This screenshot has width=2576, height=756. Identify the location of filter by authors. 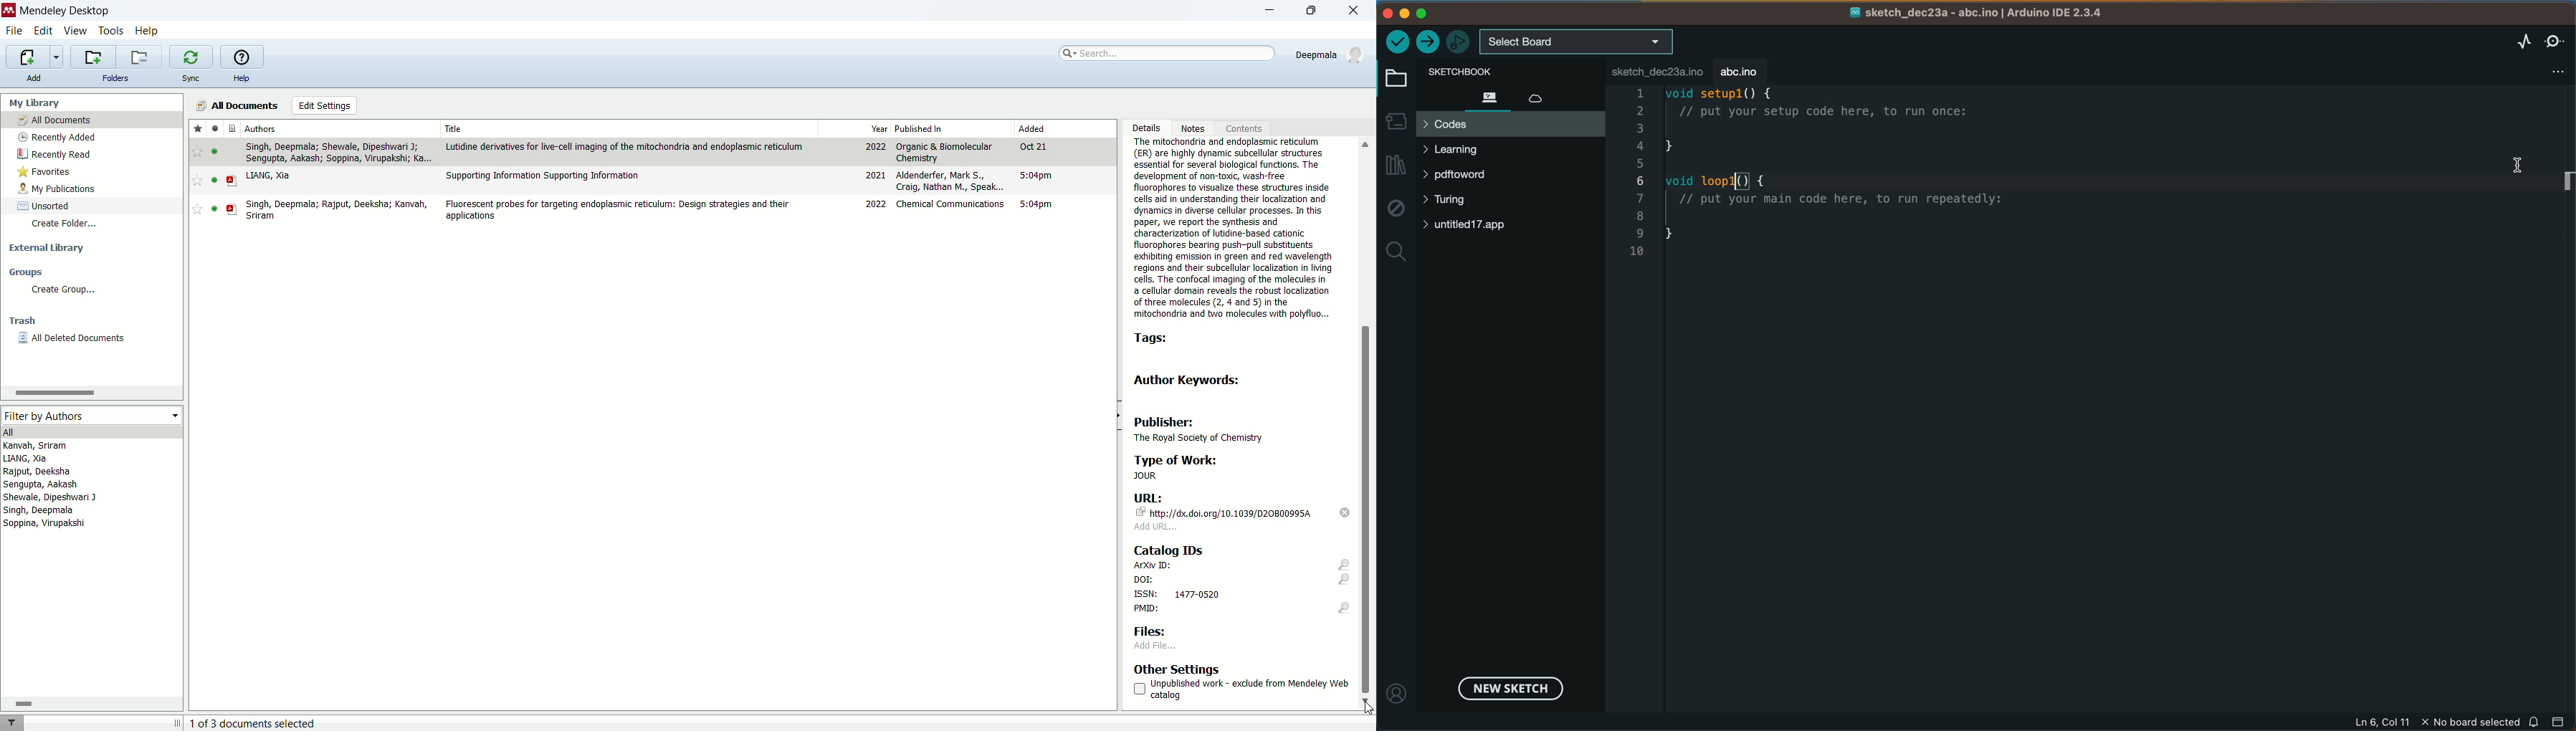
(90, 415).